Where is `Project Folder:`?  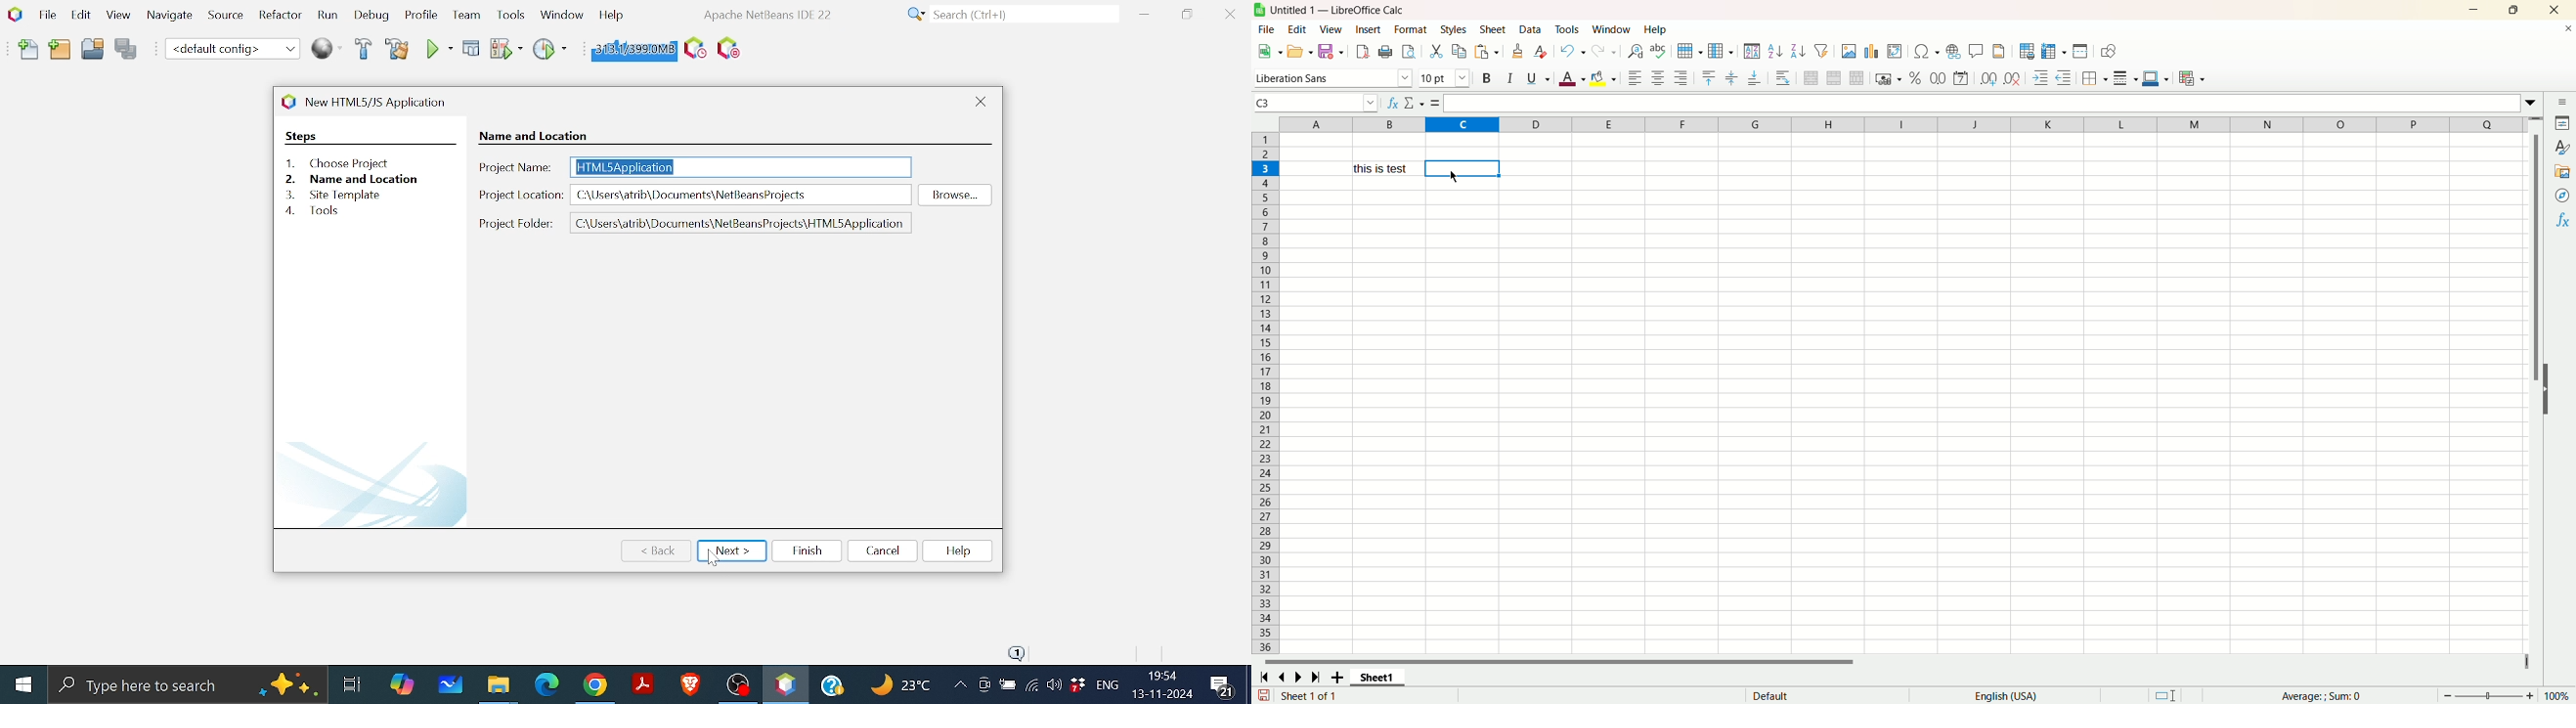 Project Folder: is located at coordinates (517, 226).